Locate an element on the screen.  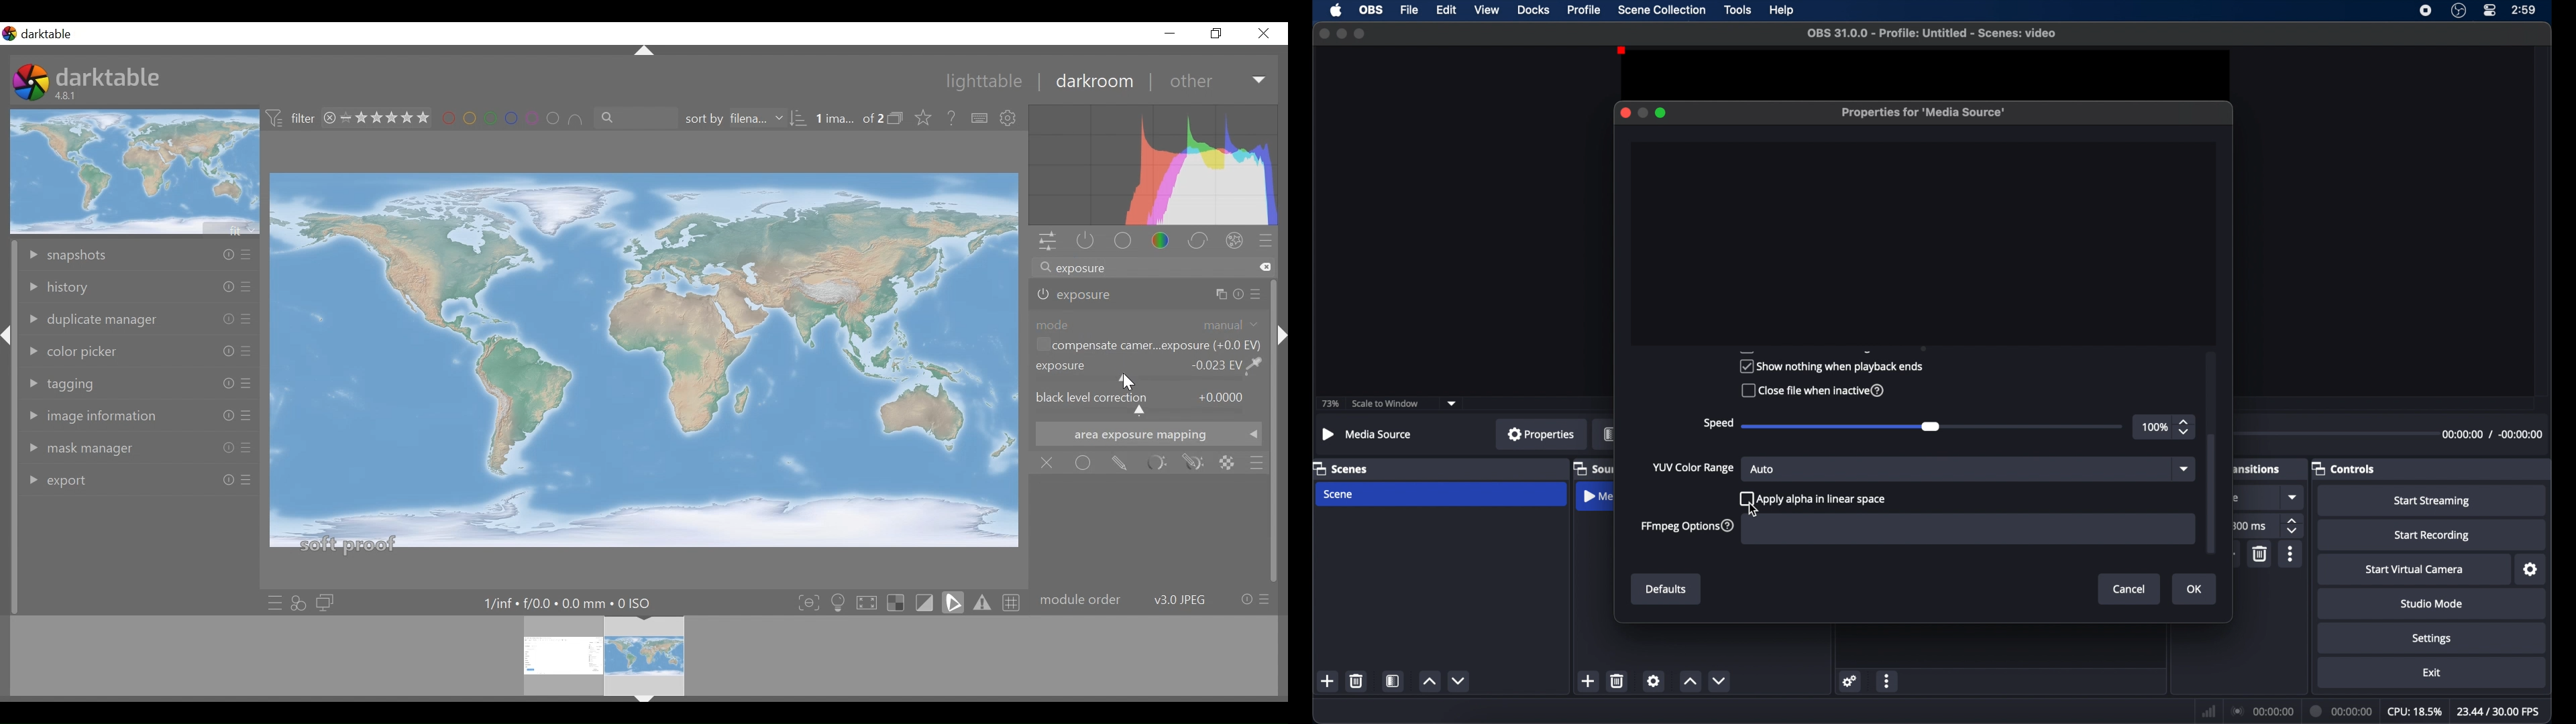
 is located at coordinates (1169, 33).